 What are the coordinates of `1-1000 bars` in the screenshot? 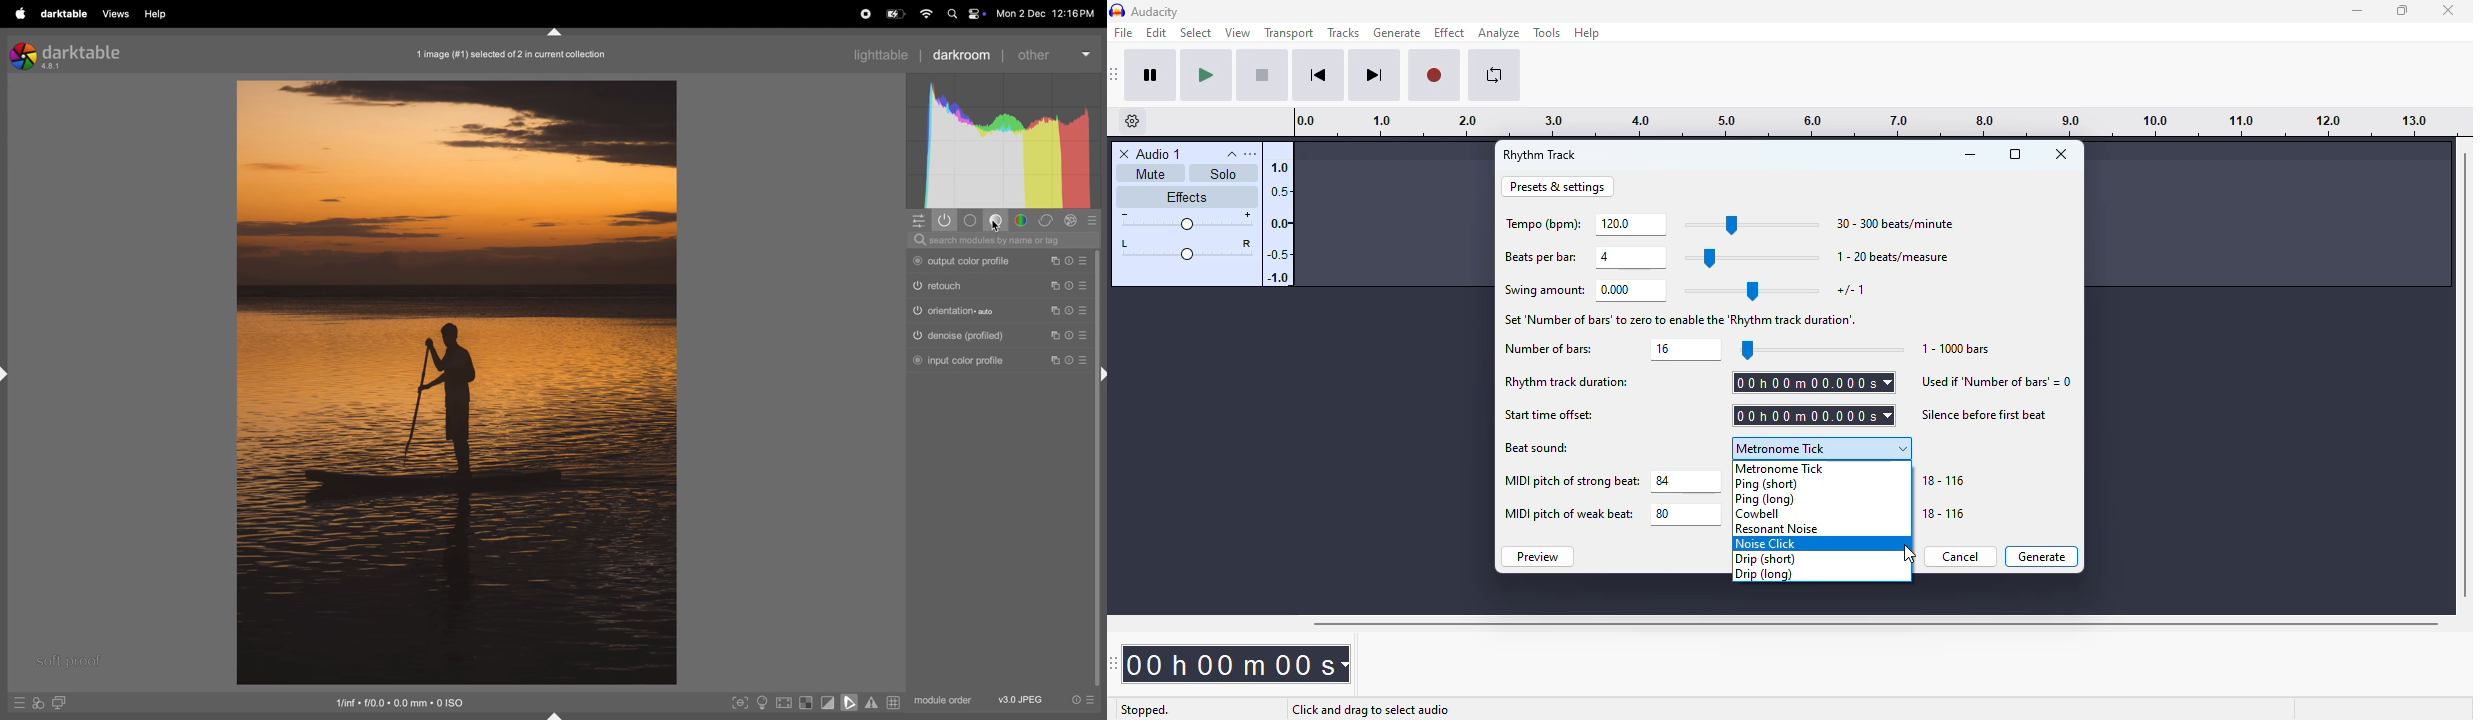 It's located at (1957, 349).